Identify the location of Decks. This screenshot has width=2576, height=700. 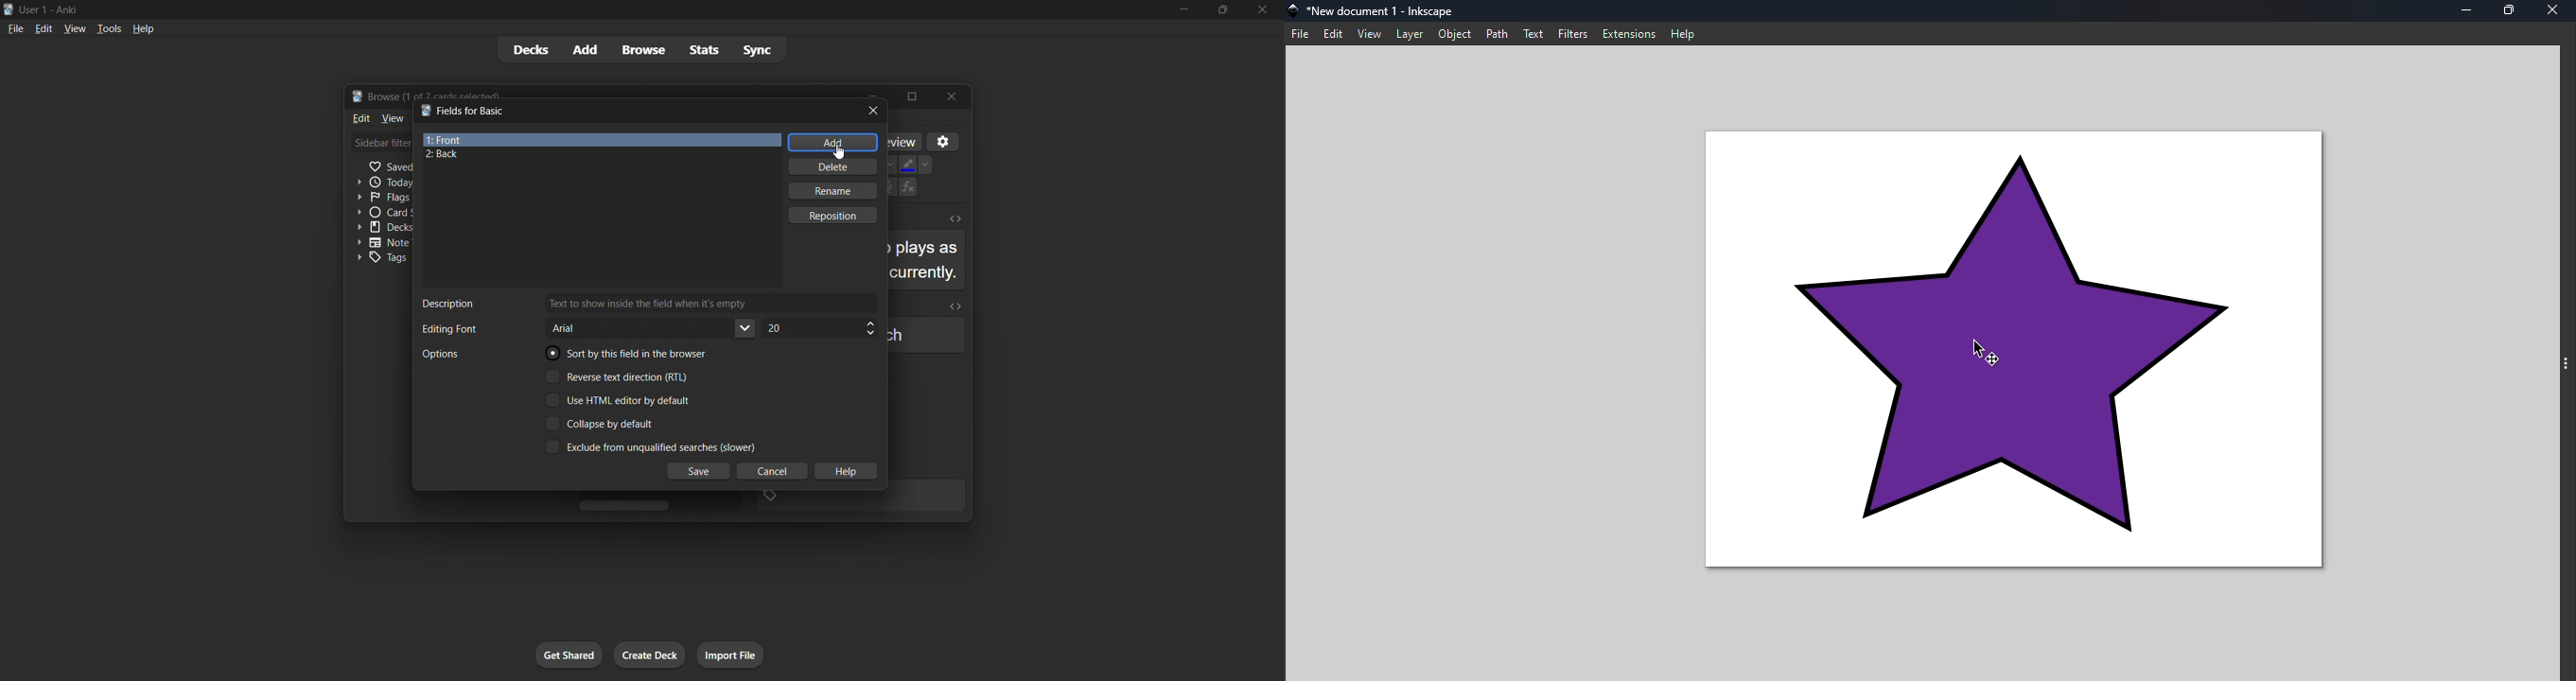
(383, 228).